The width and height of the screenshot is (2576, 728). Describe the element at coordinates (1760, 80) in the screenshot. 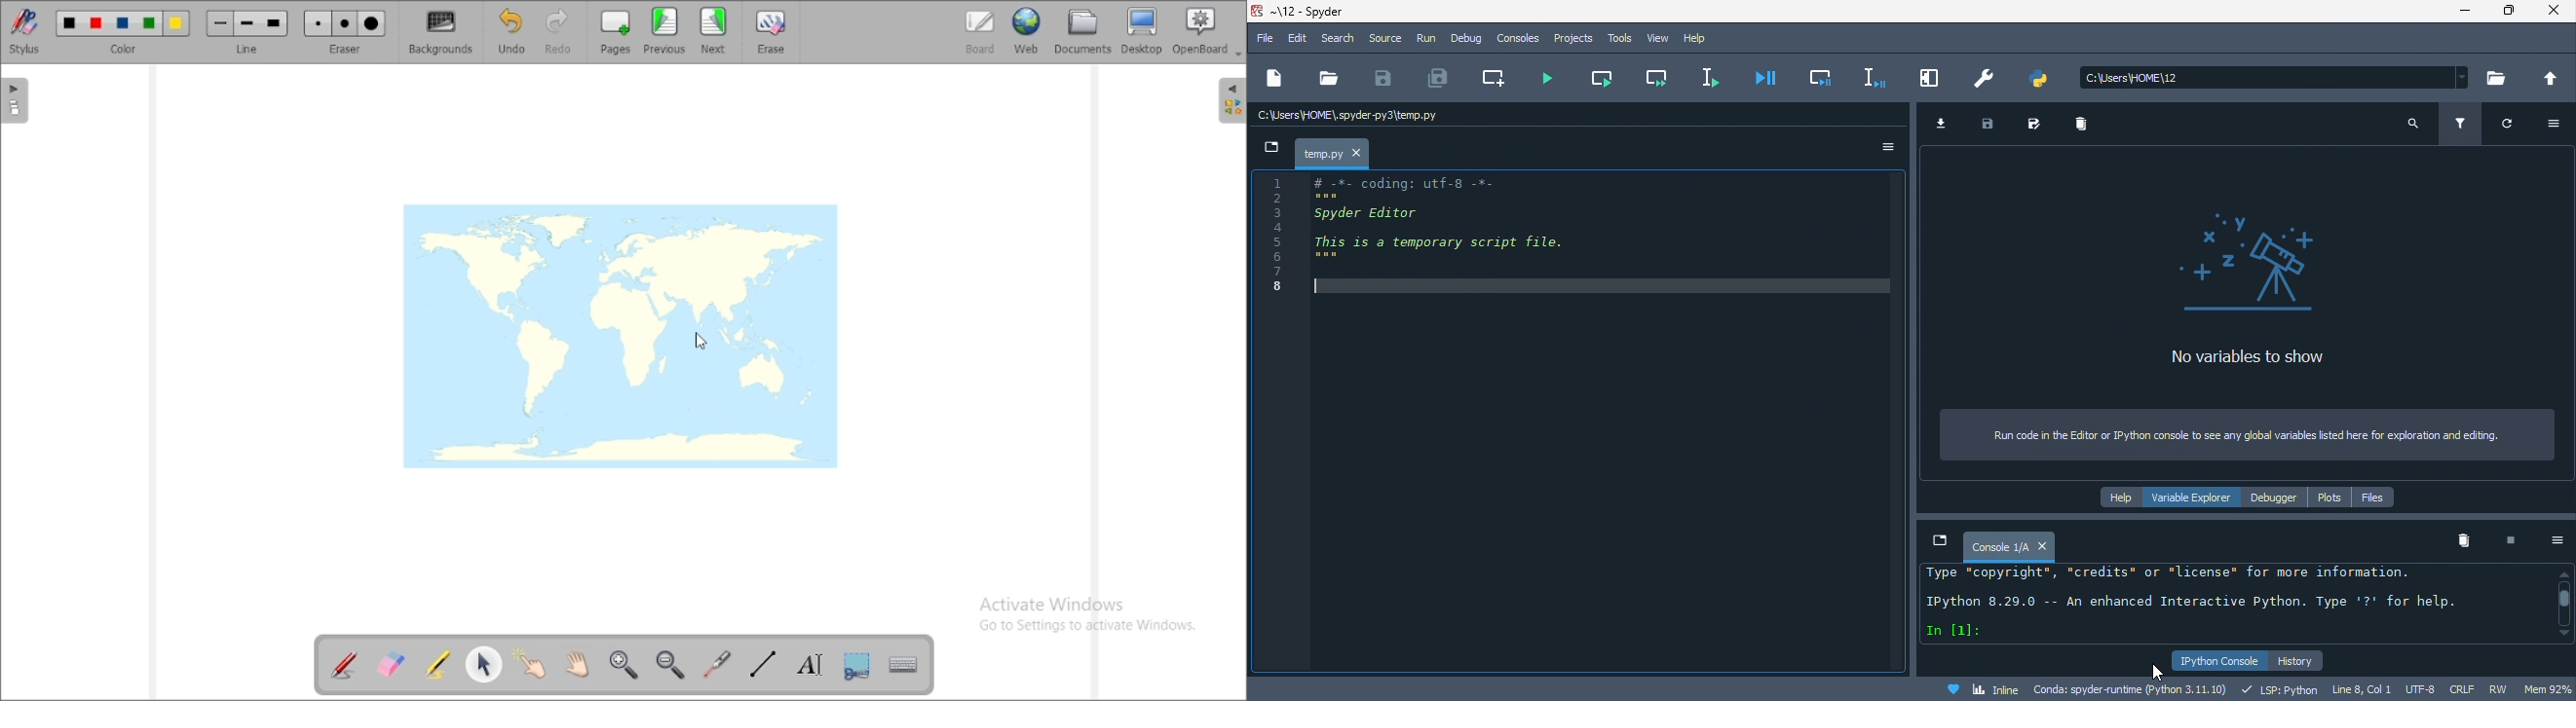

I see `debug file` at that location.